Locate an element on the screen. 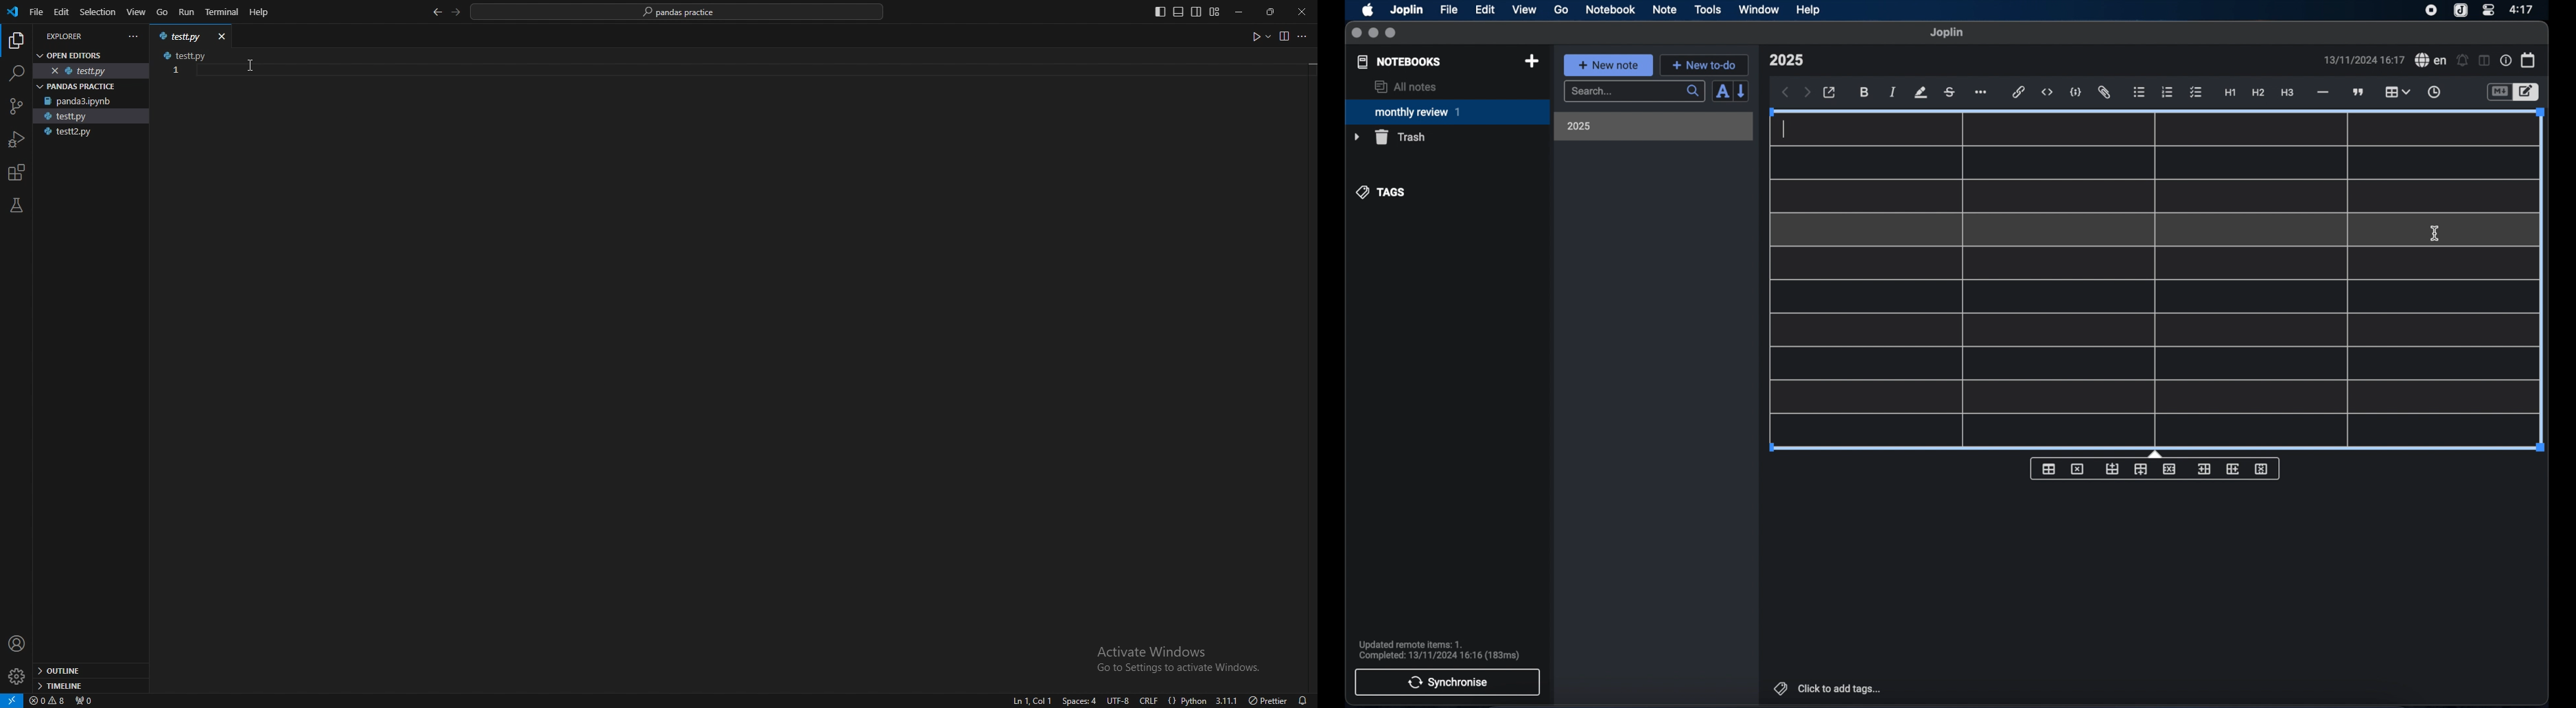 The width and height of the screenshot is (2576, 728). inline code is located at coordinates (2047, 92).